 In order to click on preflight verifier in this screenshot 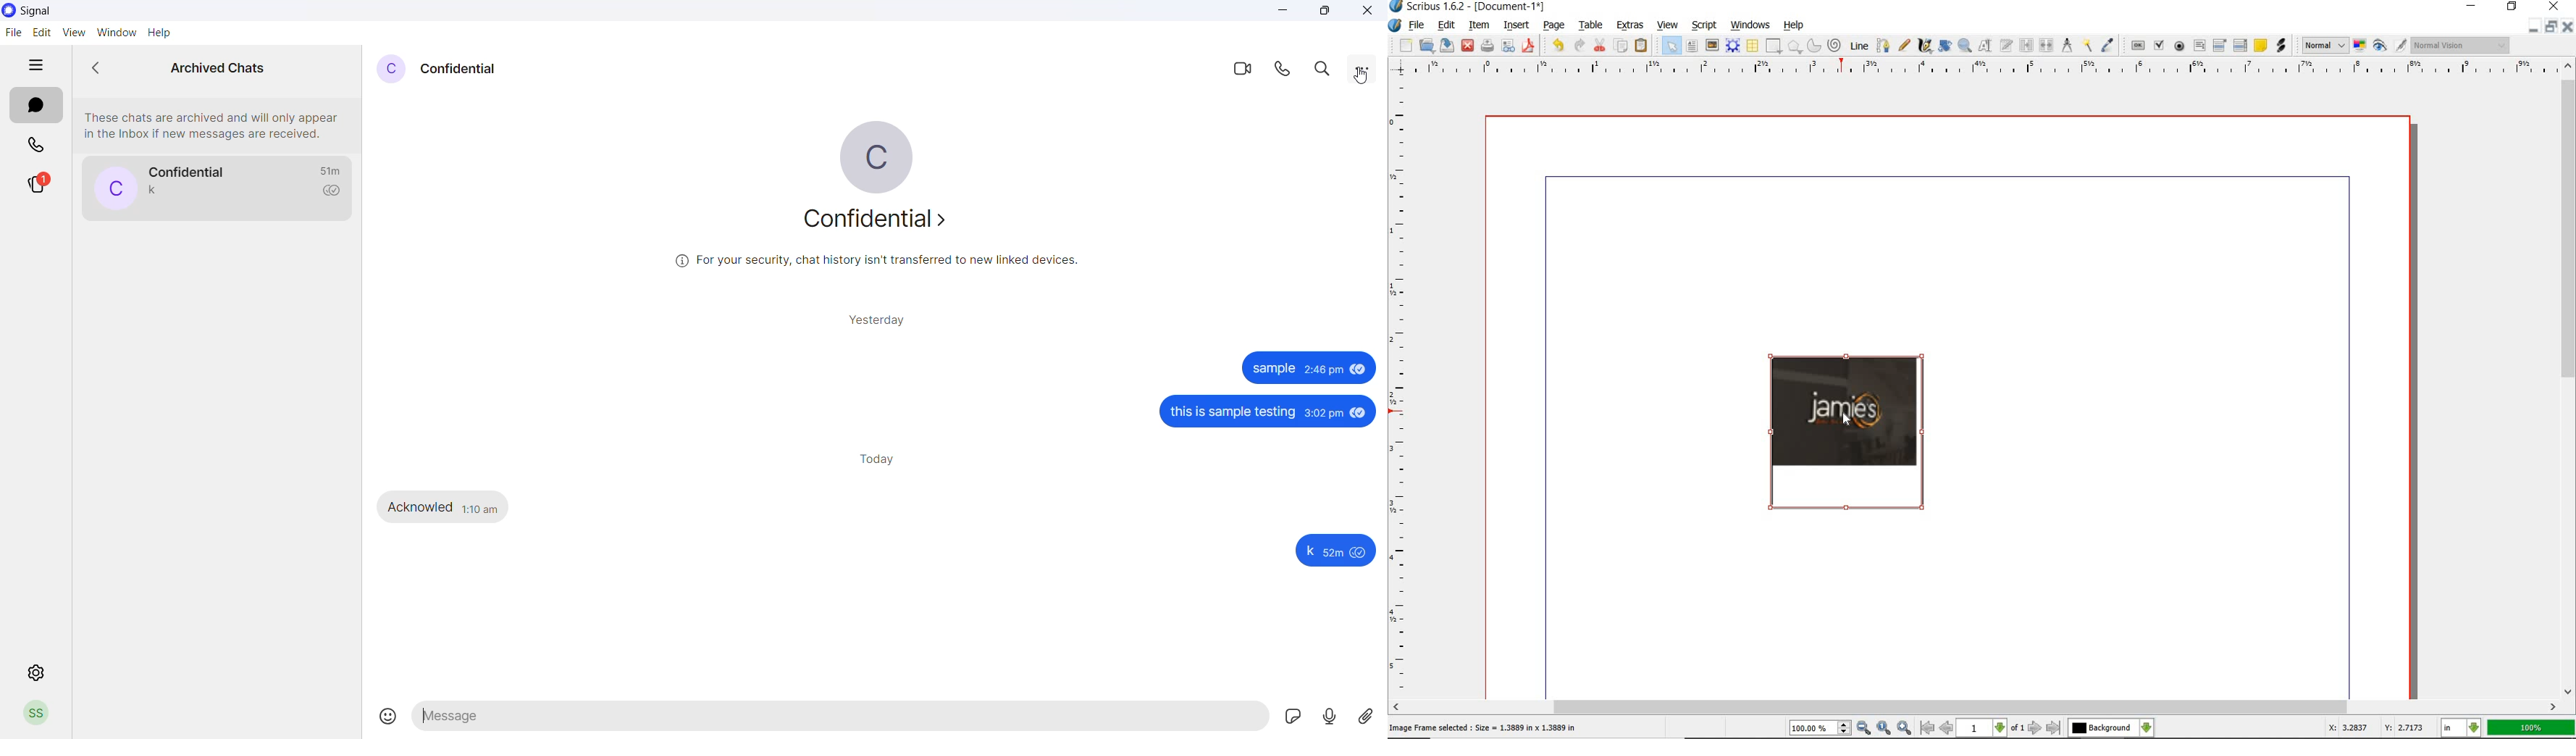, I will do `click(1509, 46)`.